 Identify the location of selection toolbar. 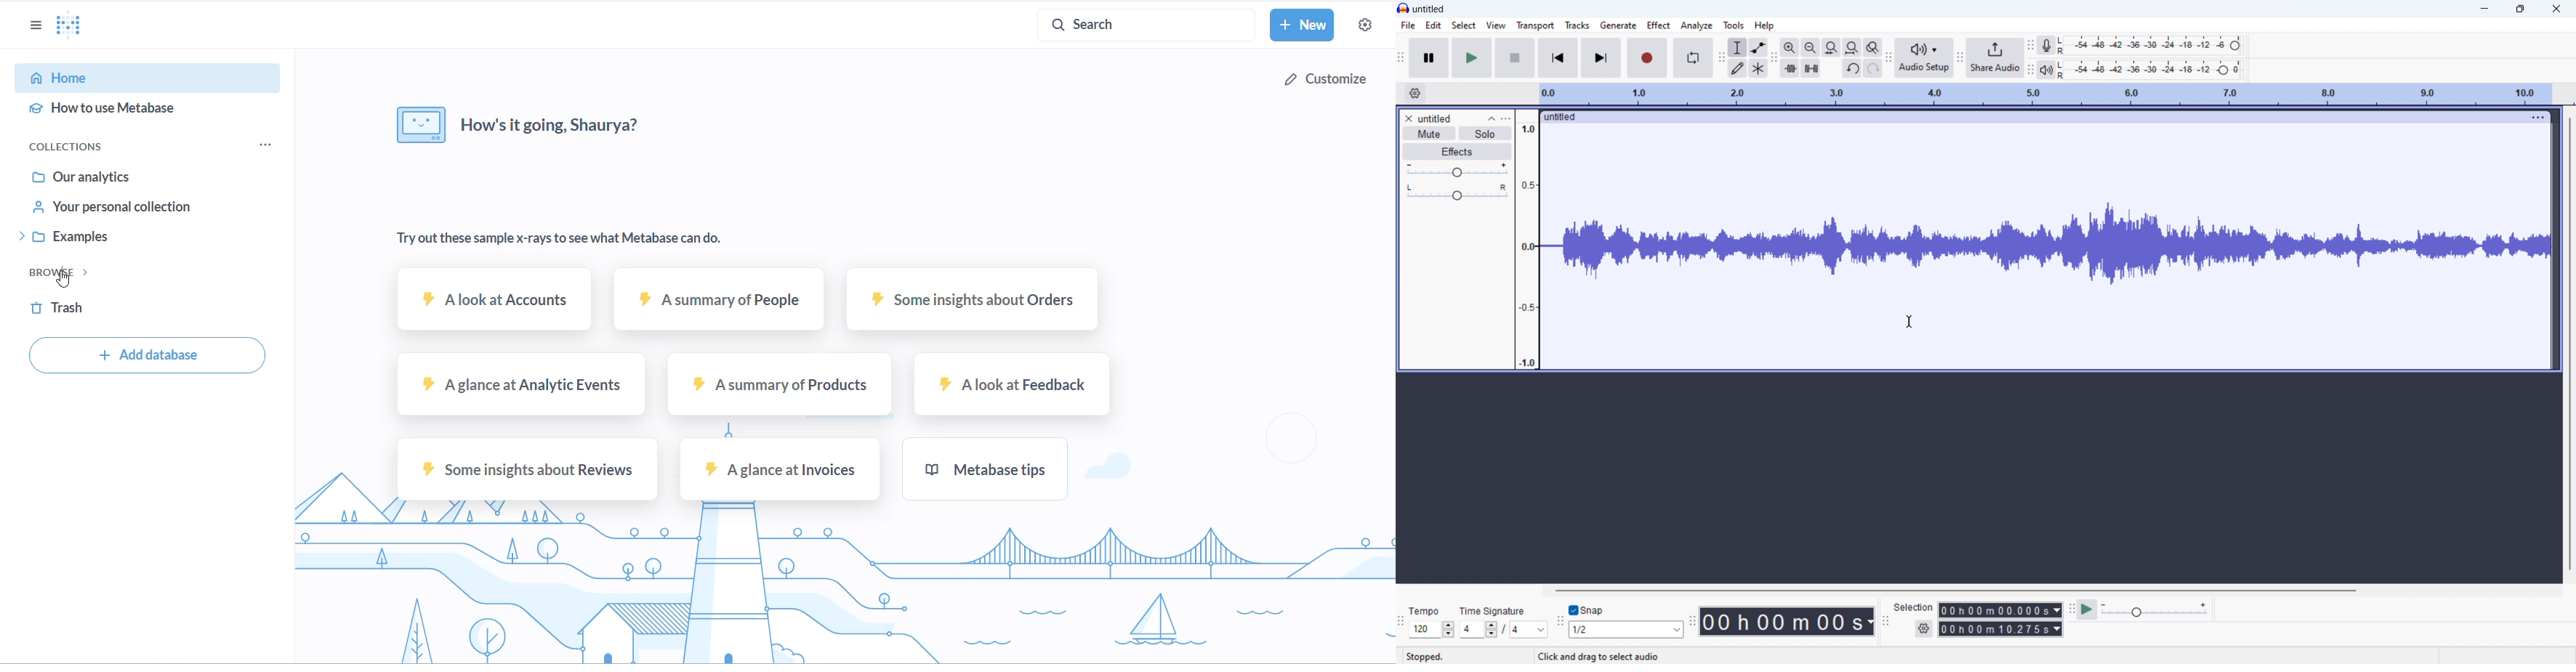
(1885, 622).